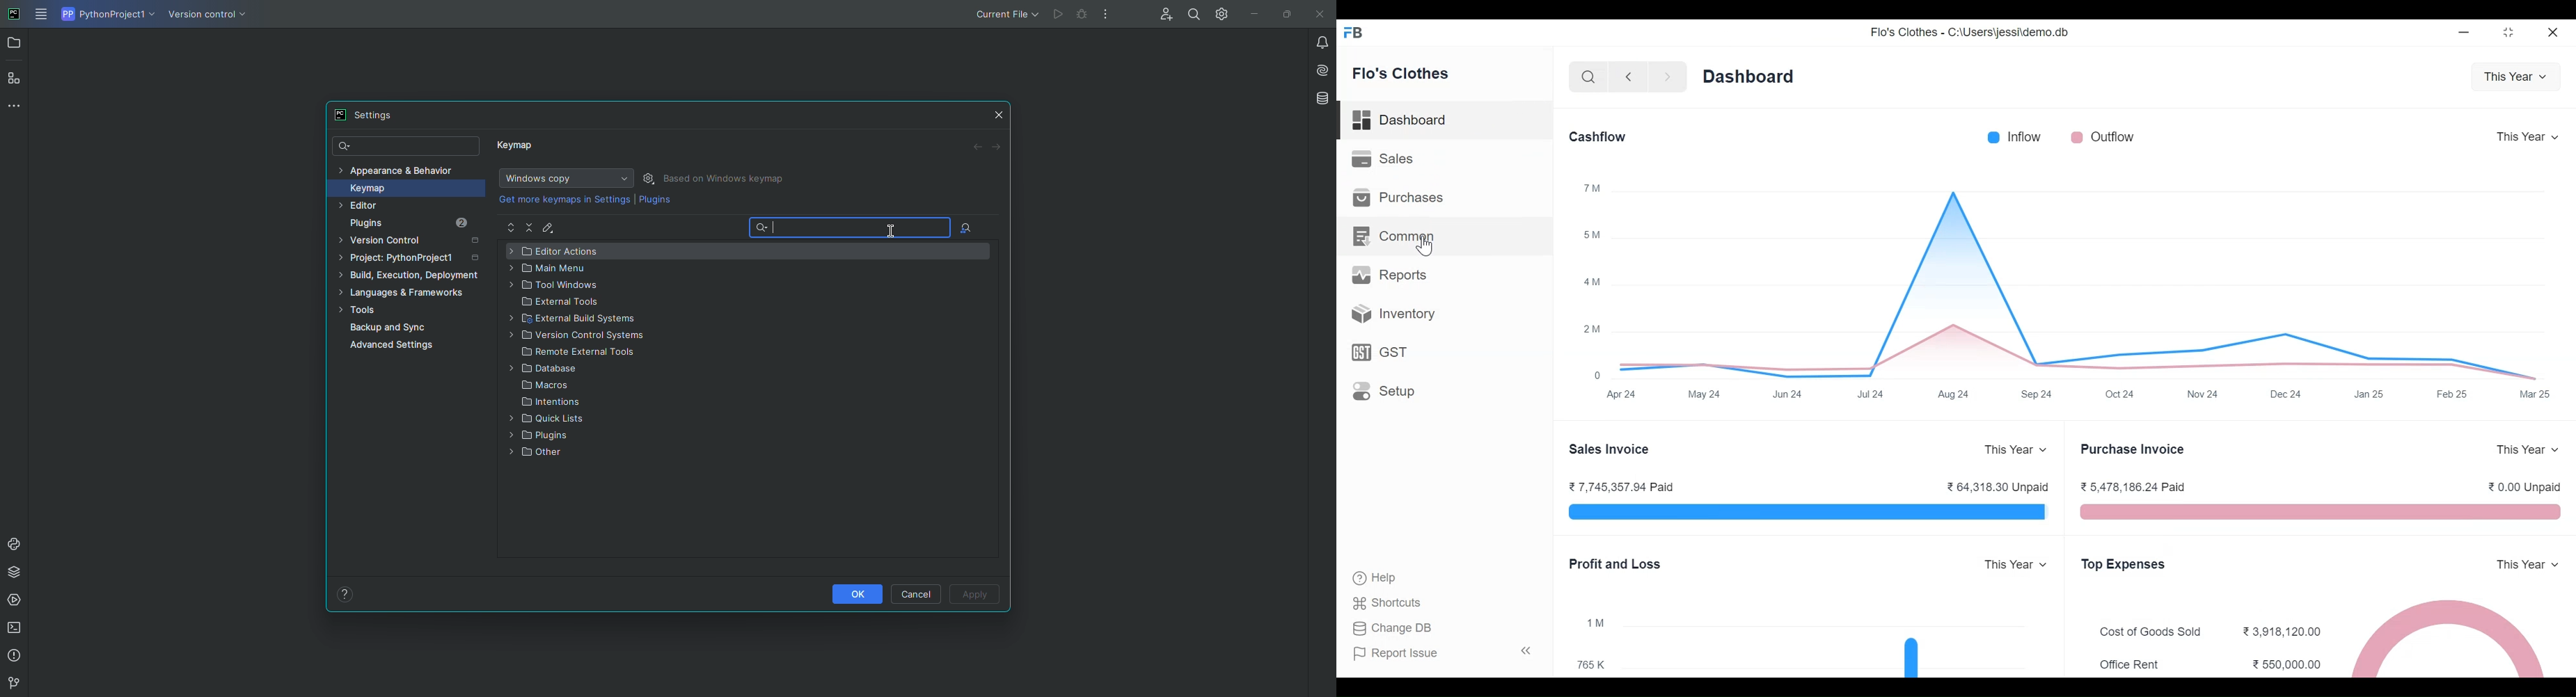 This screenshot has width=2576, height=700. What do you see at coordinates (1354, 33) in the screenshot?
I see `Frappe Books Desktop Icon` at bounding box center [1354, 33].